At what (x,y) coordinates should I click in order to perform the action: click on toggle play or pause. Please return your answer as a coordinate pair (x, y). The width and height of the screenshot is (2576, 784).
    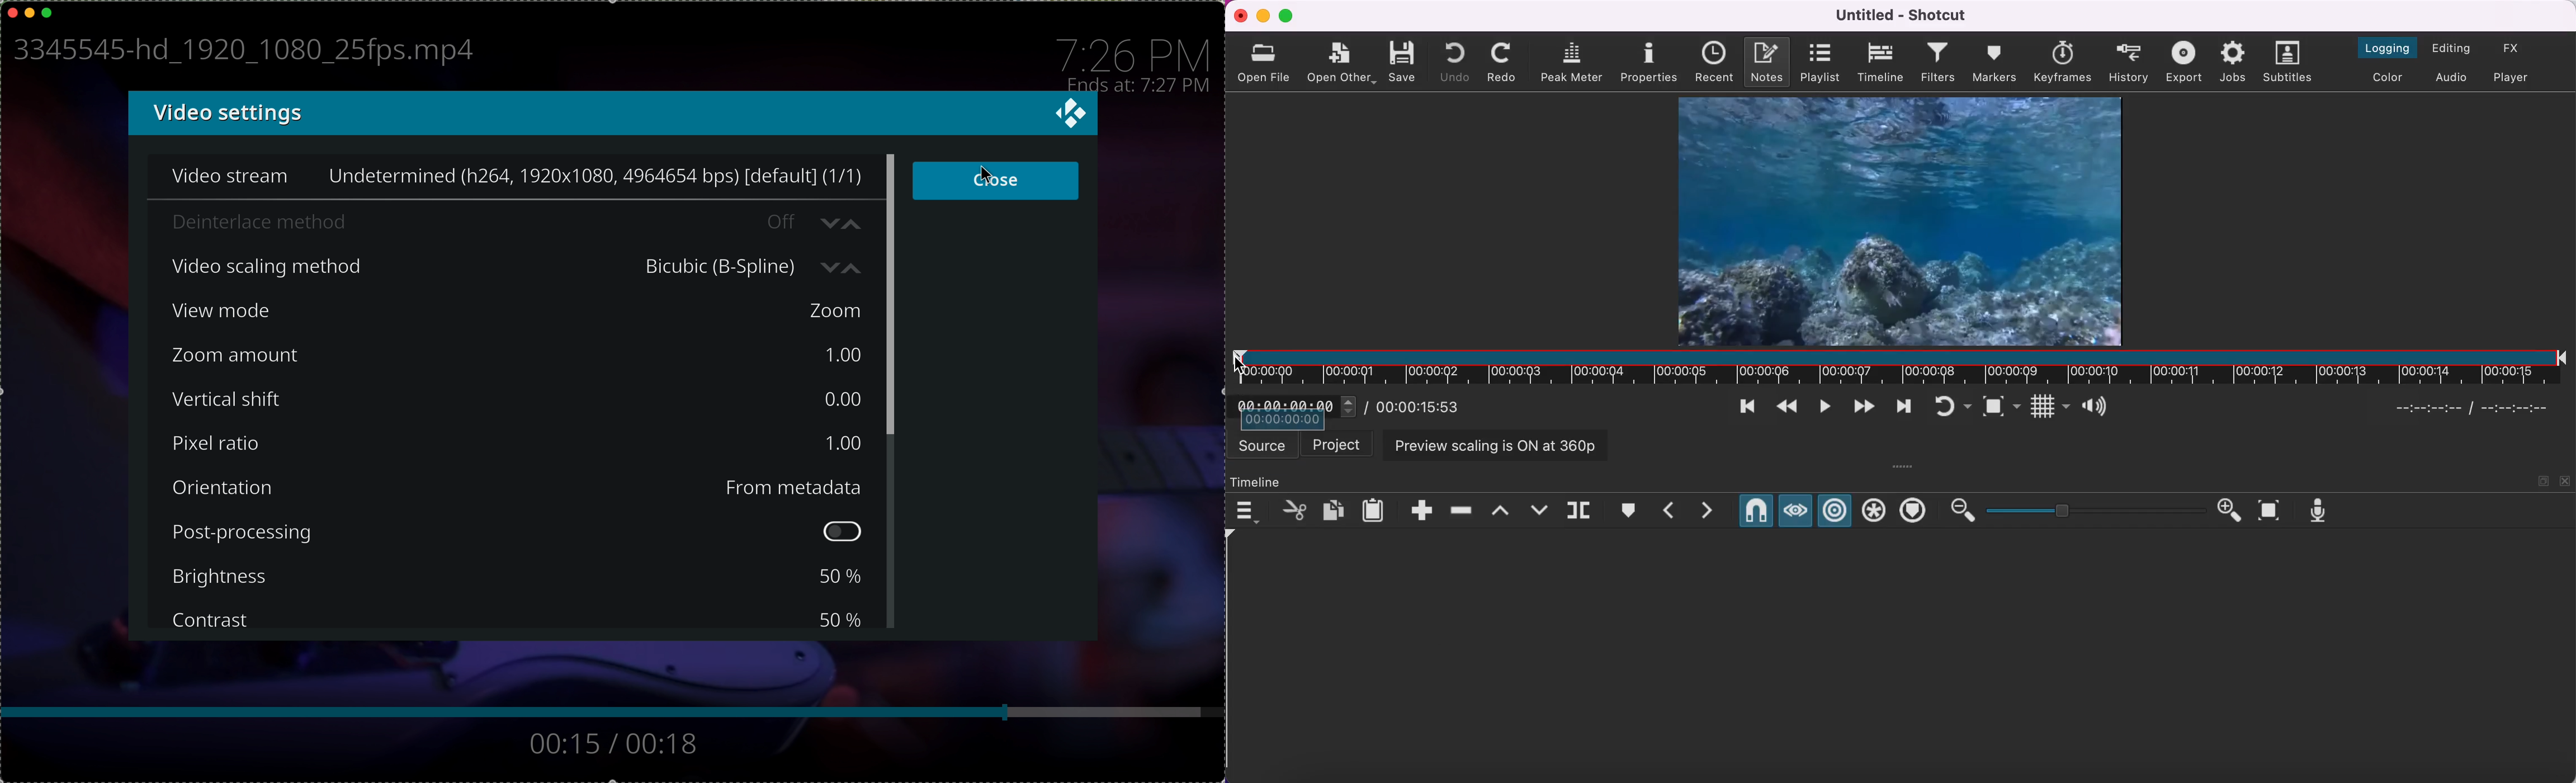
    Looking at the image, I should click on (1822, 409).